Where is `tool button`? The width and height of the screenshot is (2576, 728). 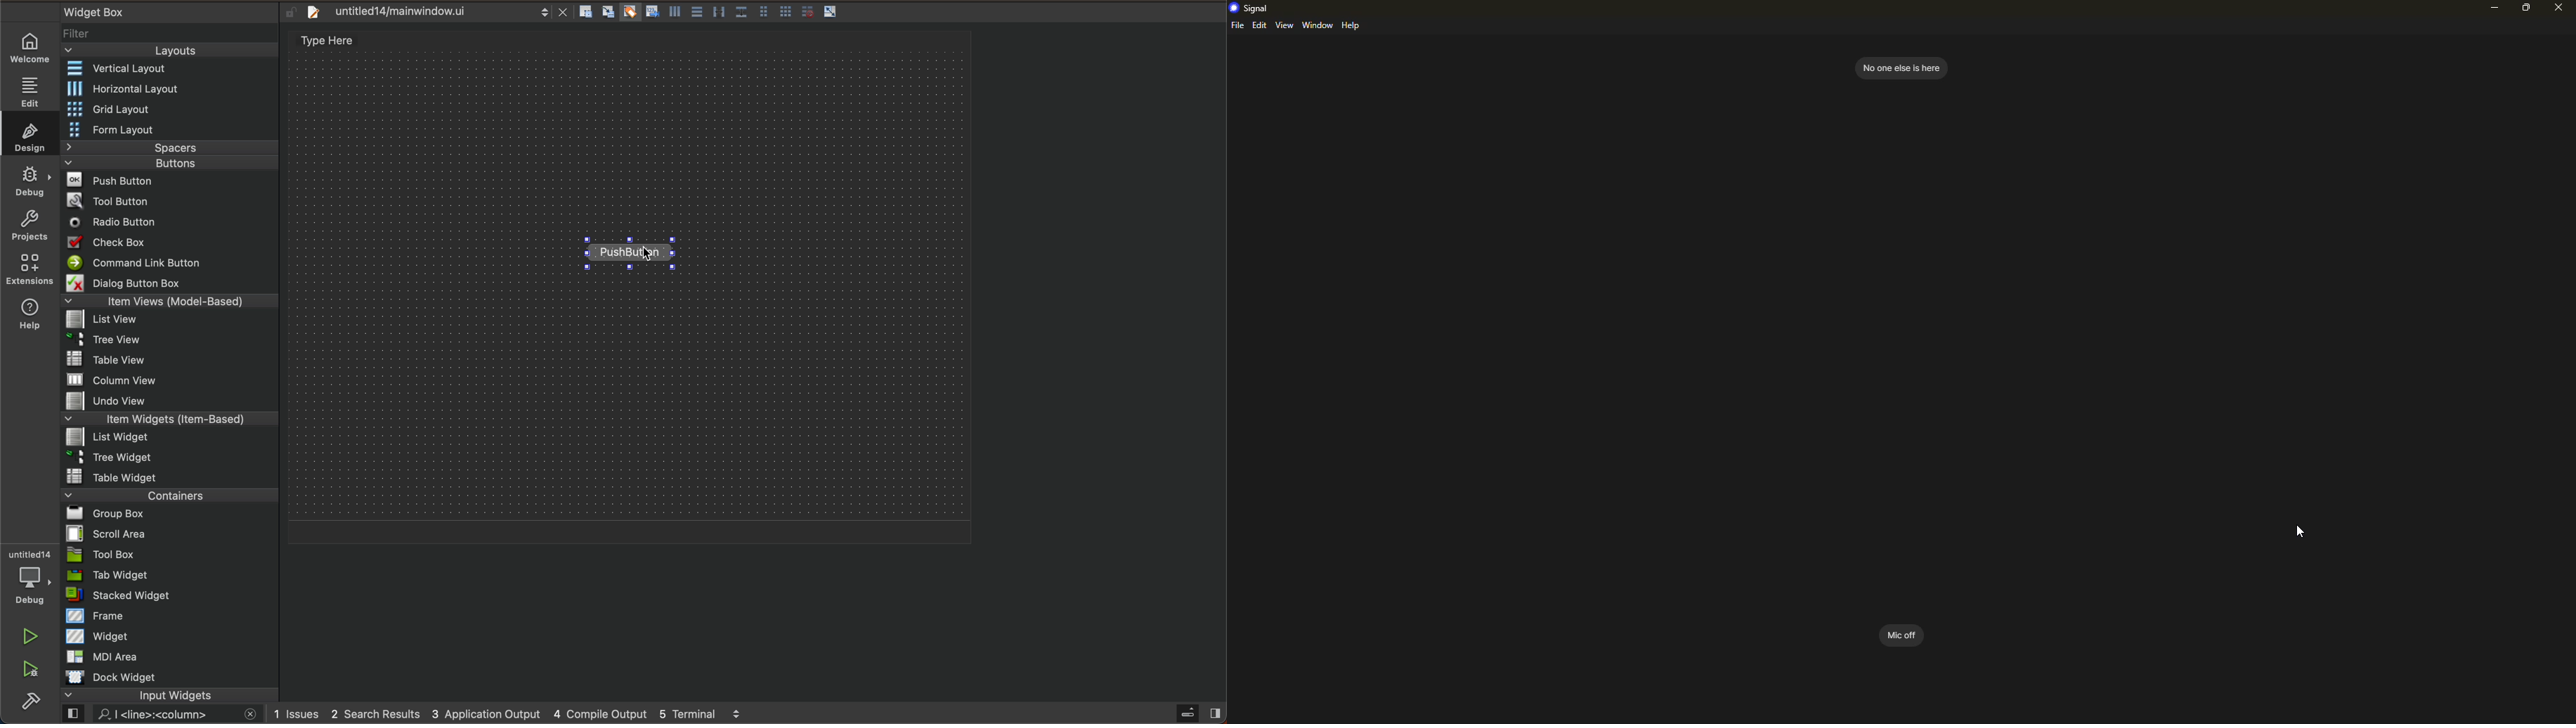 tool button is located at coordinates (175, 201).